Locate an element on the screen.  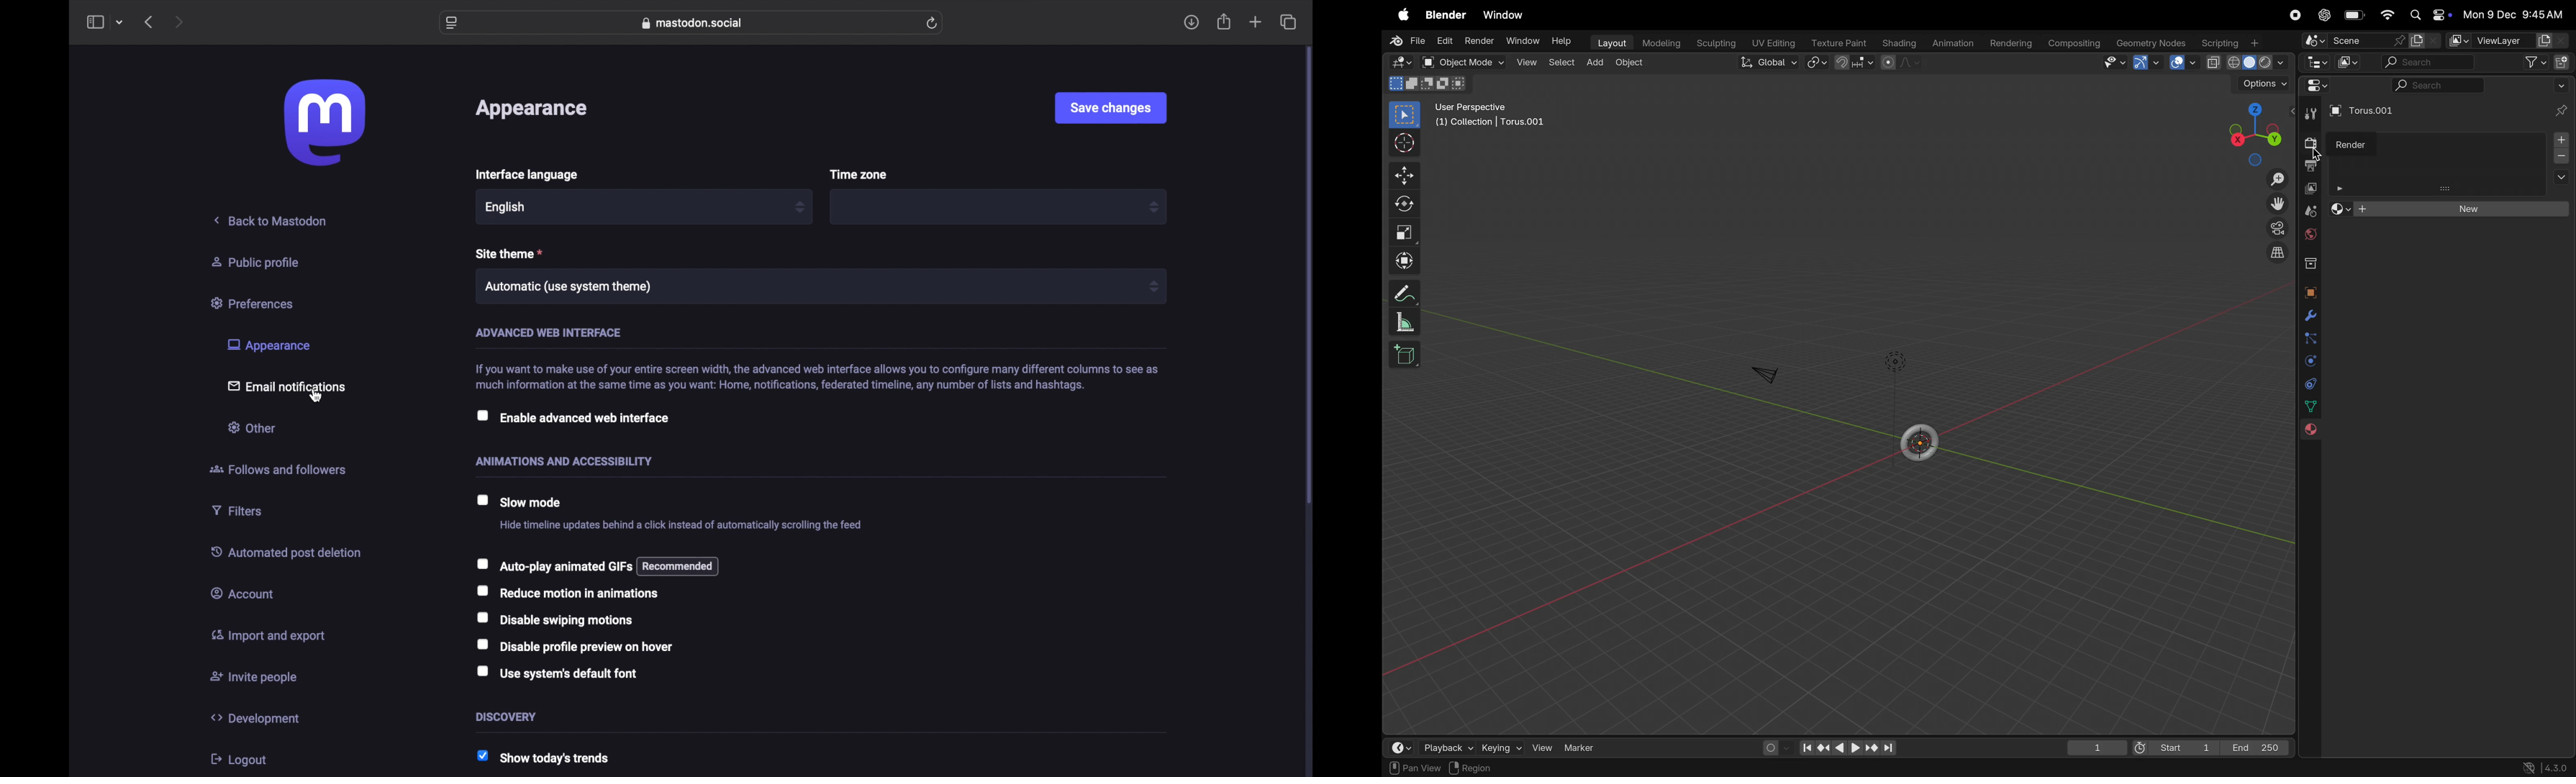
object mode is located at coordinates (1464, 63).